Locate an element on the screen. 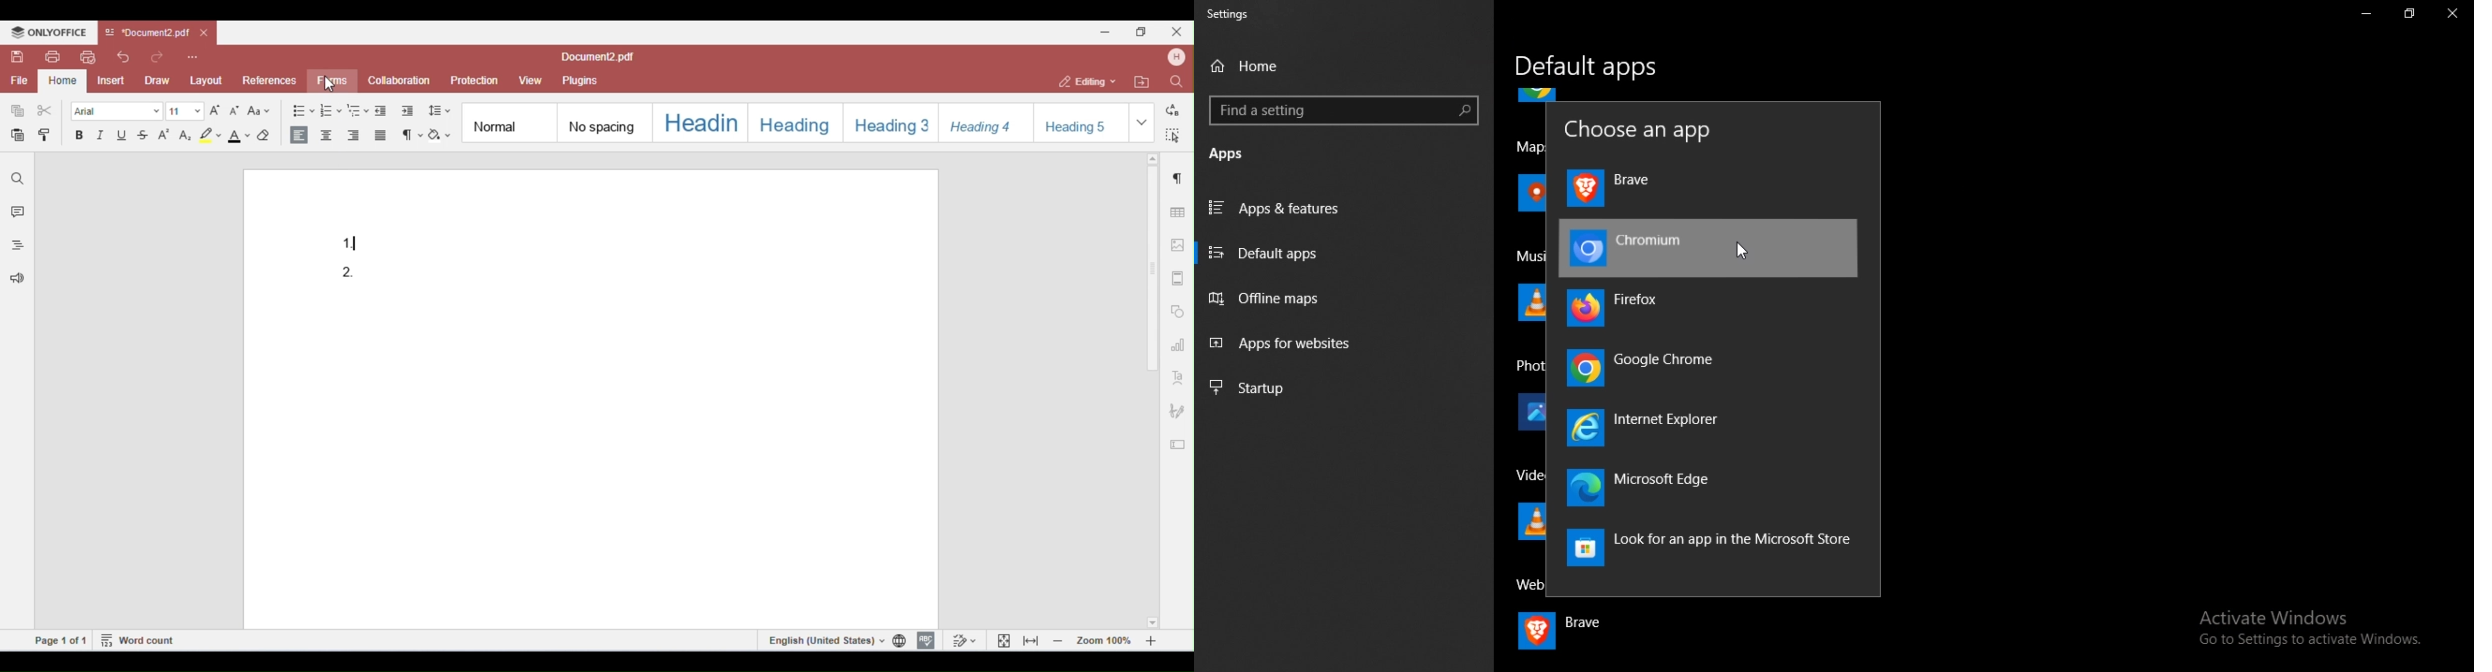  close tab is located at coordinates (2455, 16).